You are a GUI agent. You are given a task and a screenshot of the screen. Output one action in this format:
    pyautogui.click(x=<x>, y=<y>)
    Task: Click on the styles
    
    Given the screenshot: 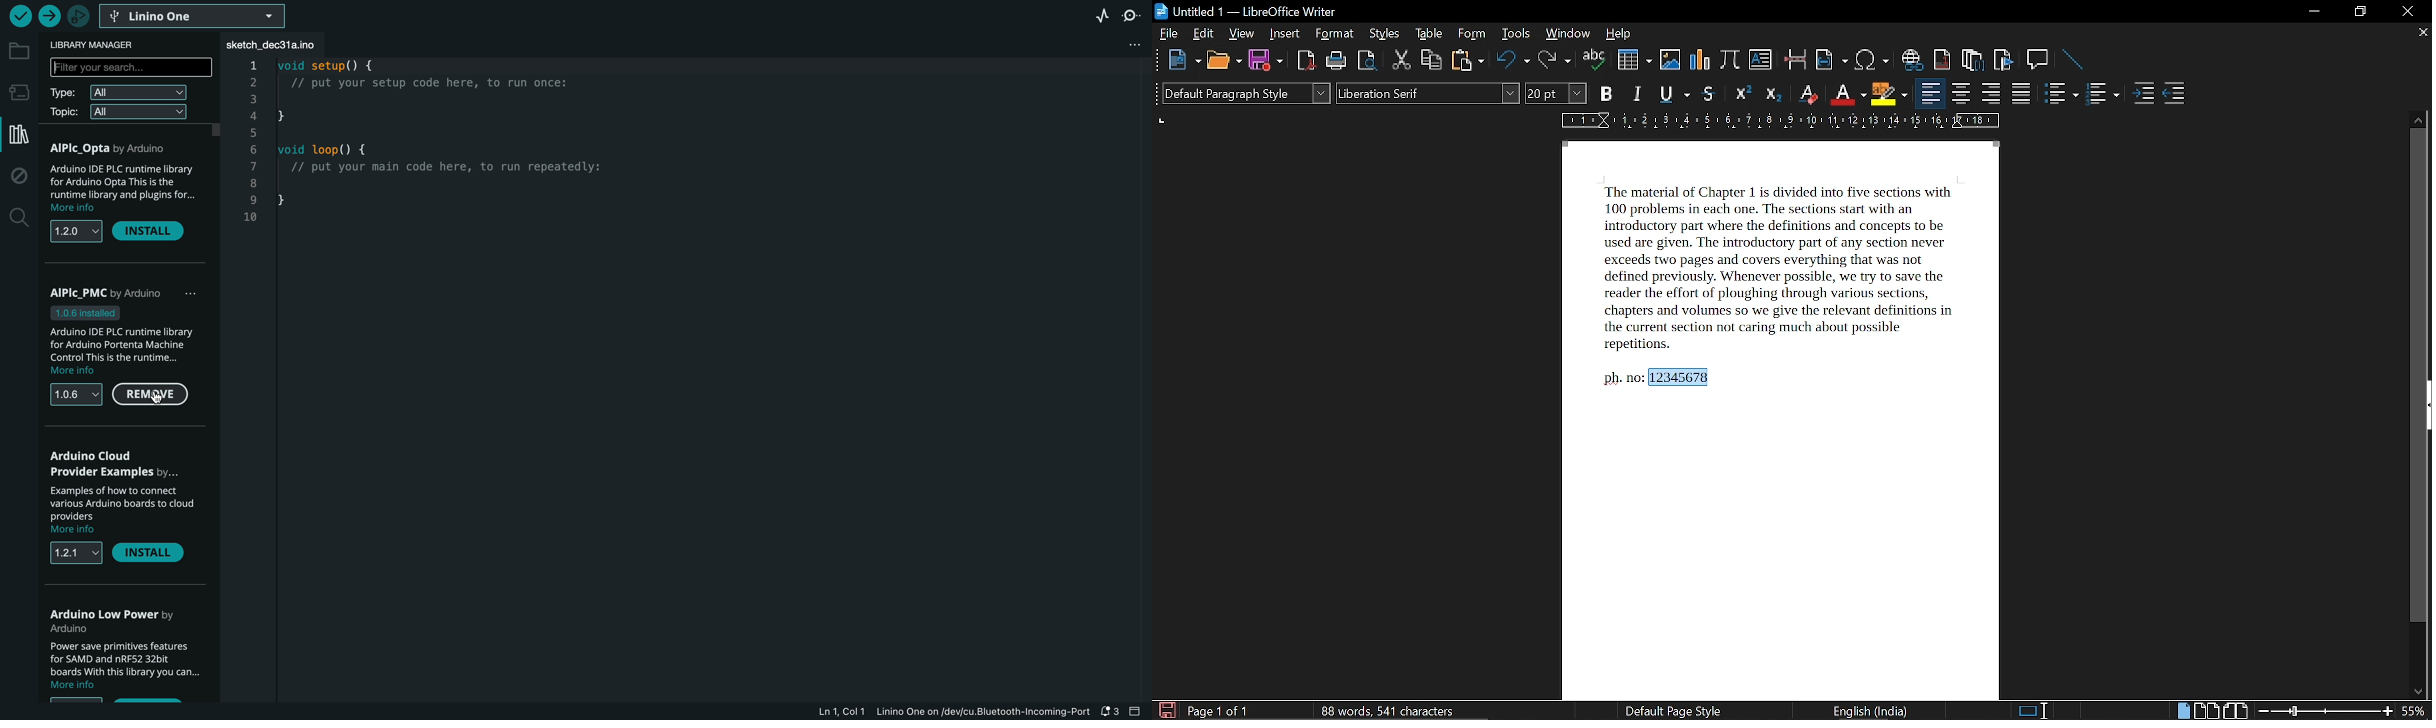 What is the action you would take?
    pyautogui.click(x=1386, y=34)
    